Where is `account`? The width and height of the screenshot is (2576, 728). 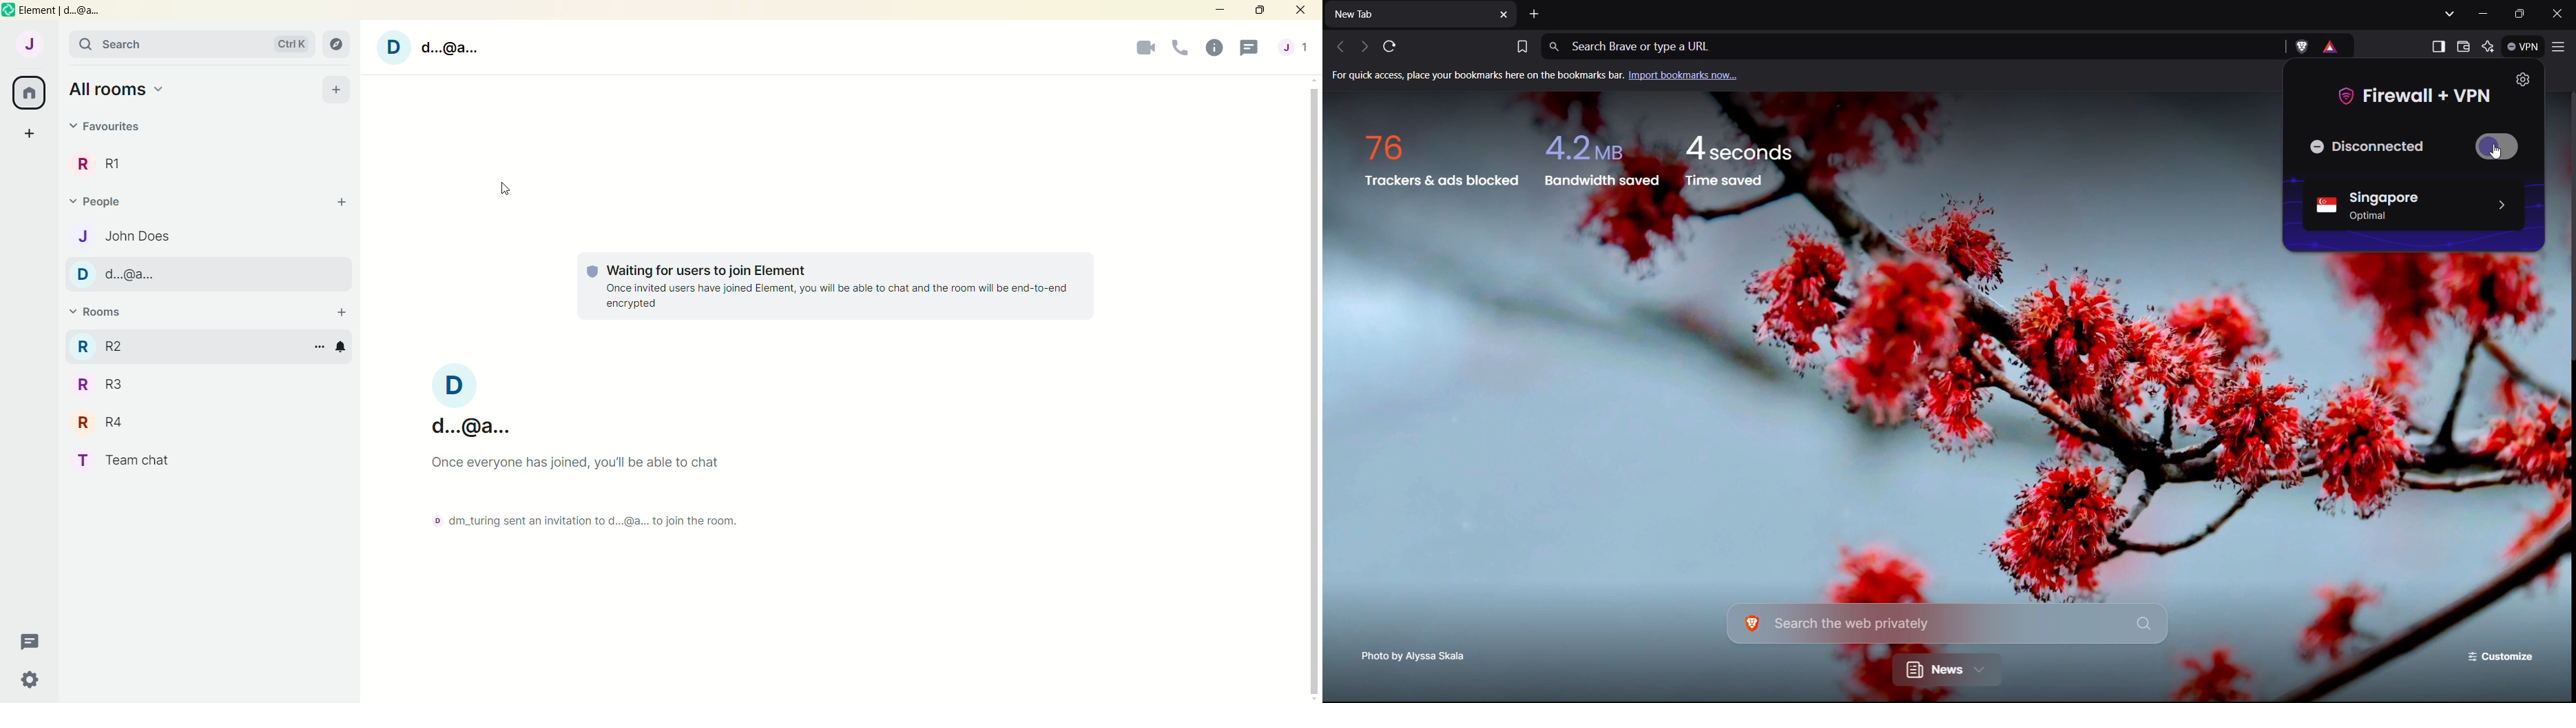
account is located at coordinates (475, 400).